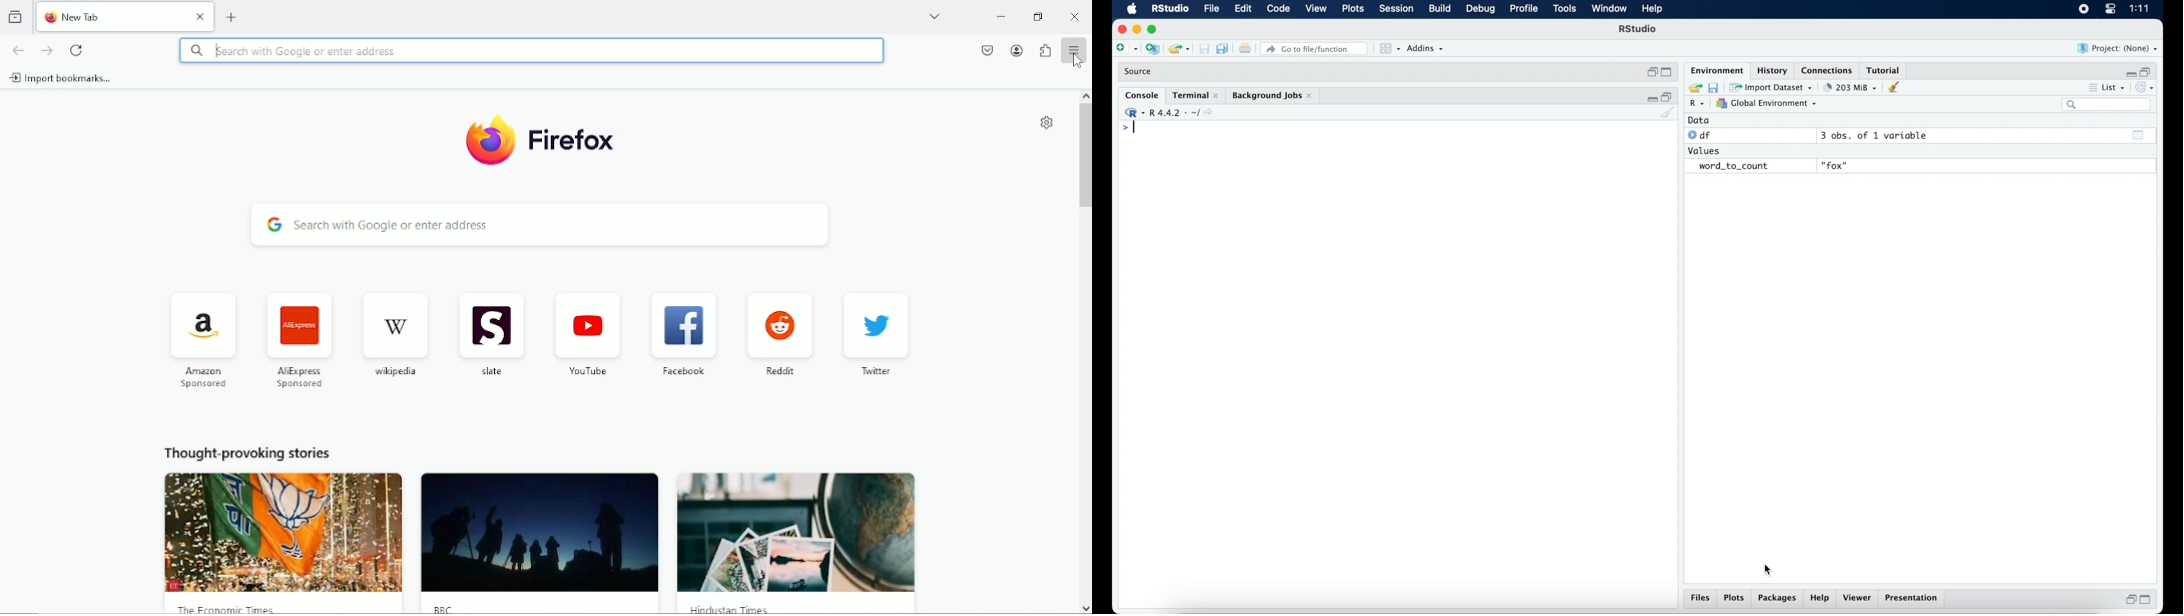 This screenshot has width=2184, height=616. Describe the element at coordinates (1075, 51) in the screenshot. I see `Open application menu` at that location.